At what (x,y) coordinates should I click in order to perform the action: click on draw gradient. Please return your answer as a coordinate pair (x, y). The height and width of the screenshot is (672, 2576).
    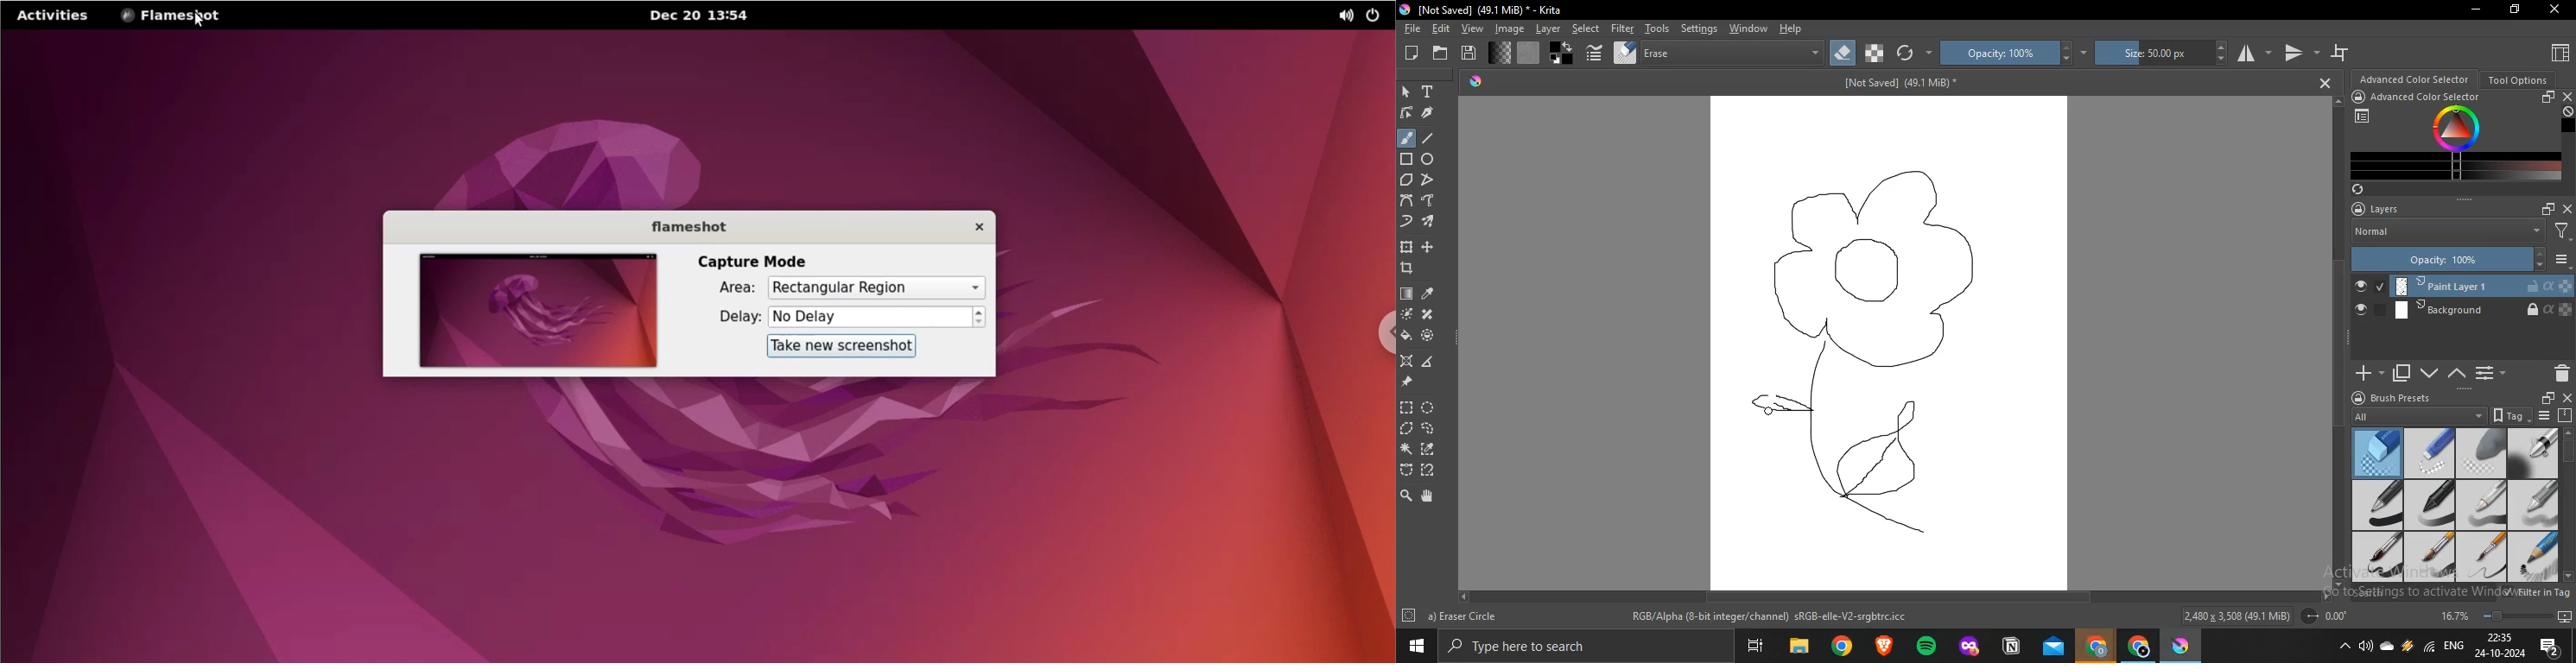
    Looking at the image, I should click on (1407, 294).